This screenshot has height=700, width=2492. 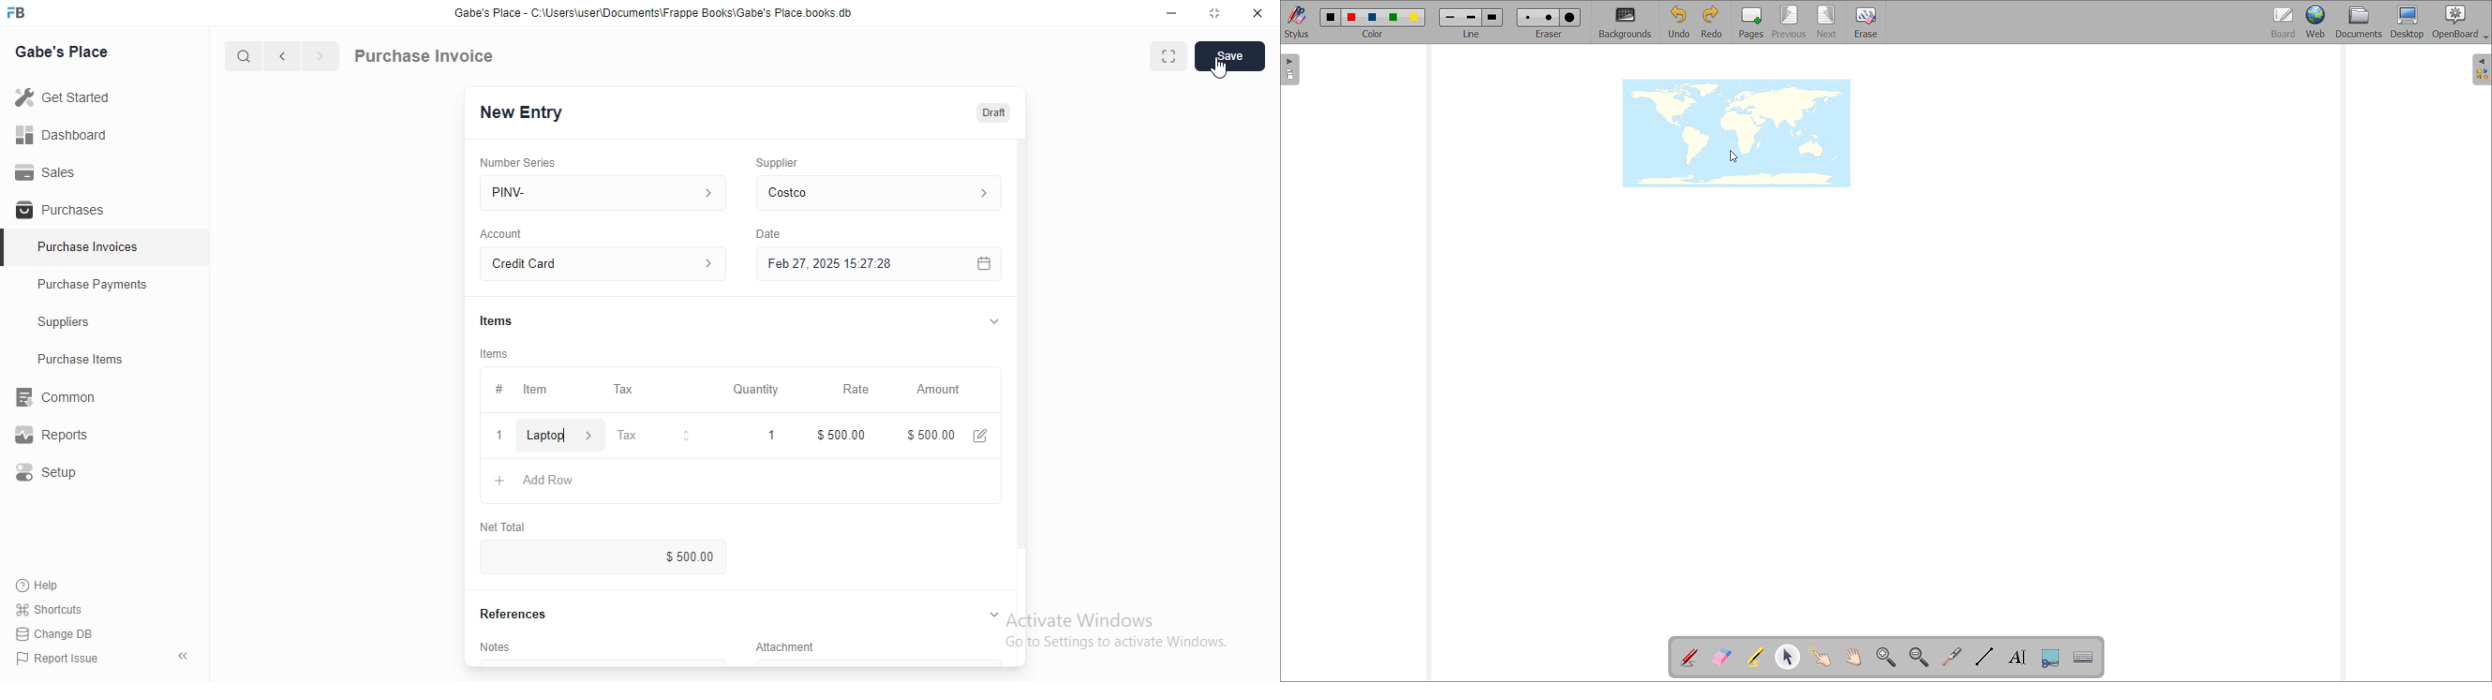 I want to click on Collapse, so click(x=183, y=656).